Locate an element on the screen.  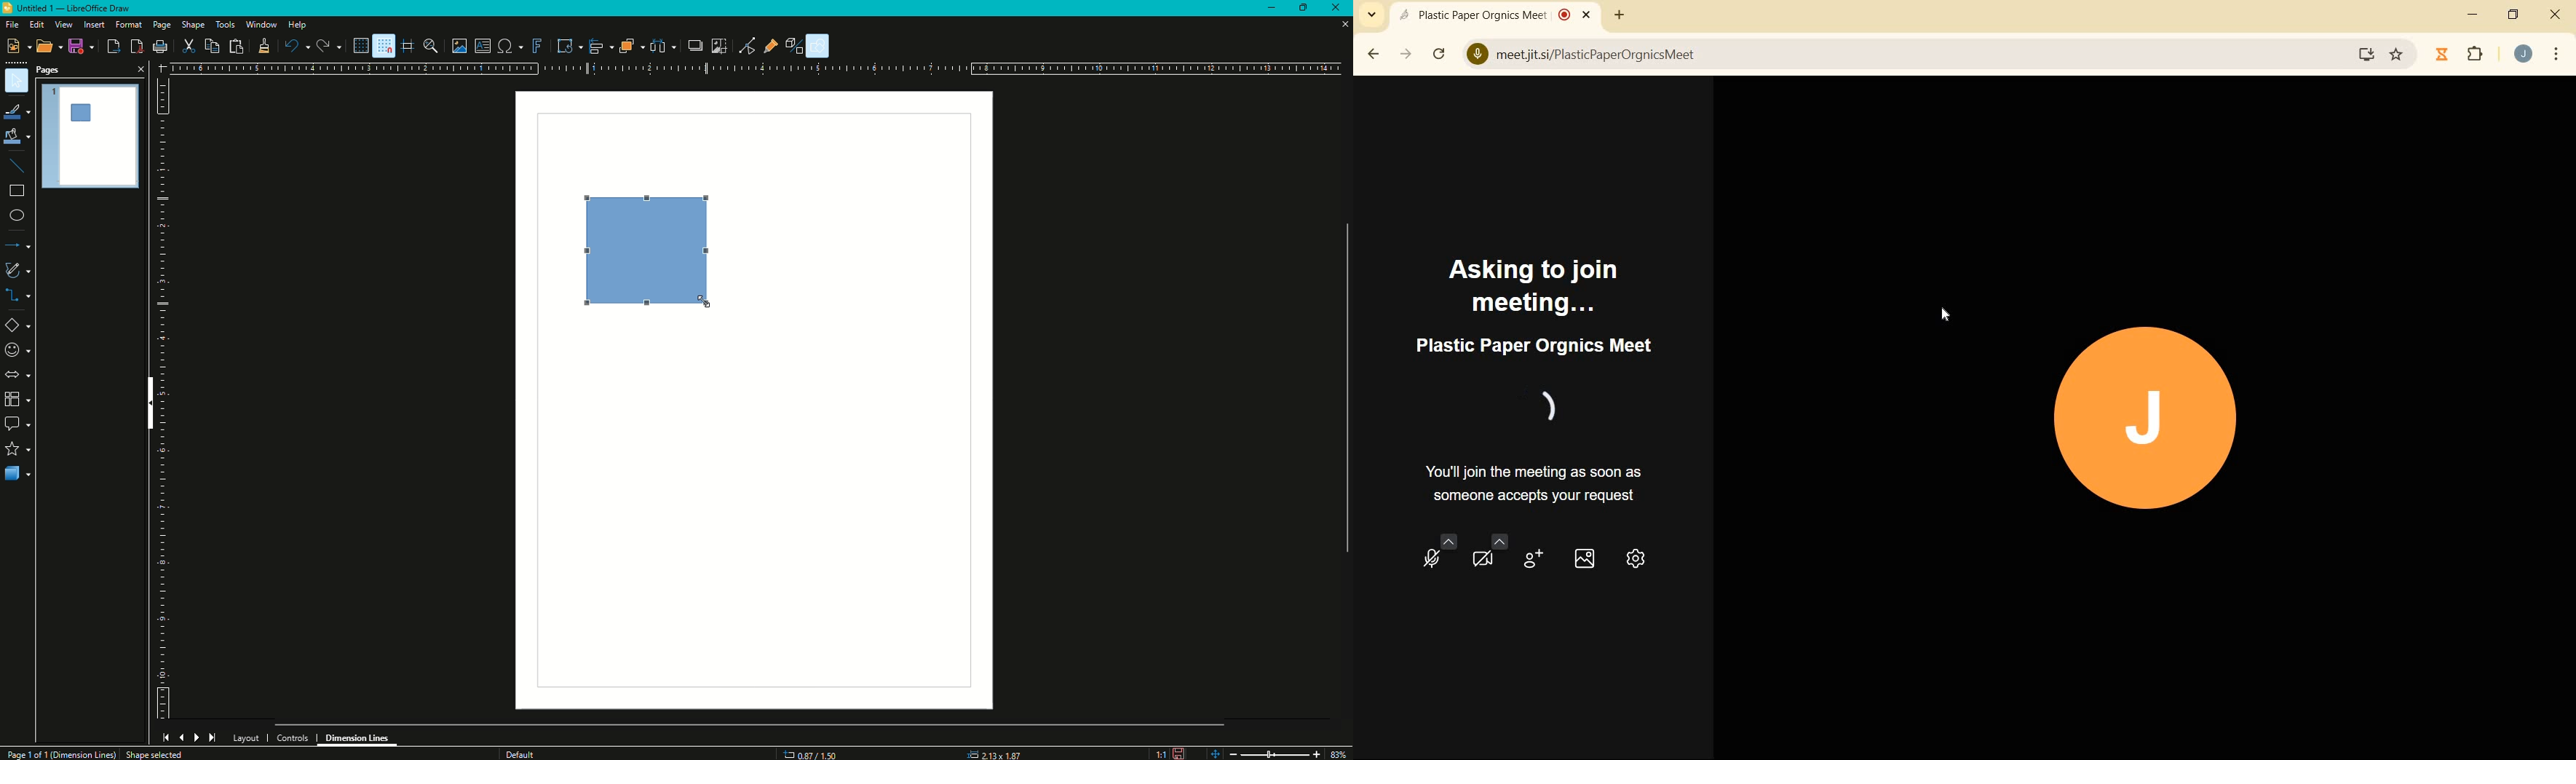
Arrows is located at coordinates (17, 374).